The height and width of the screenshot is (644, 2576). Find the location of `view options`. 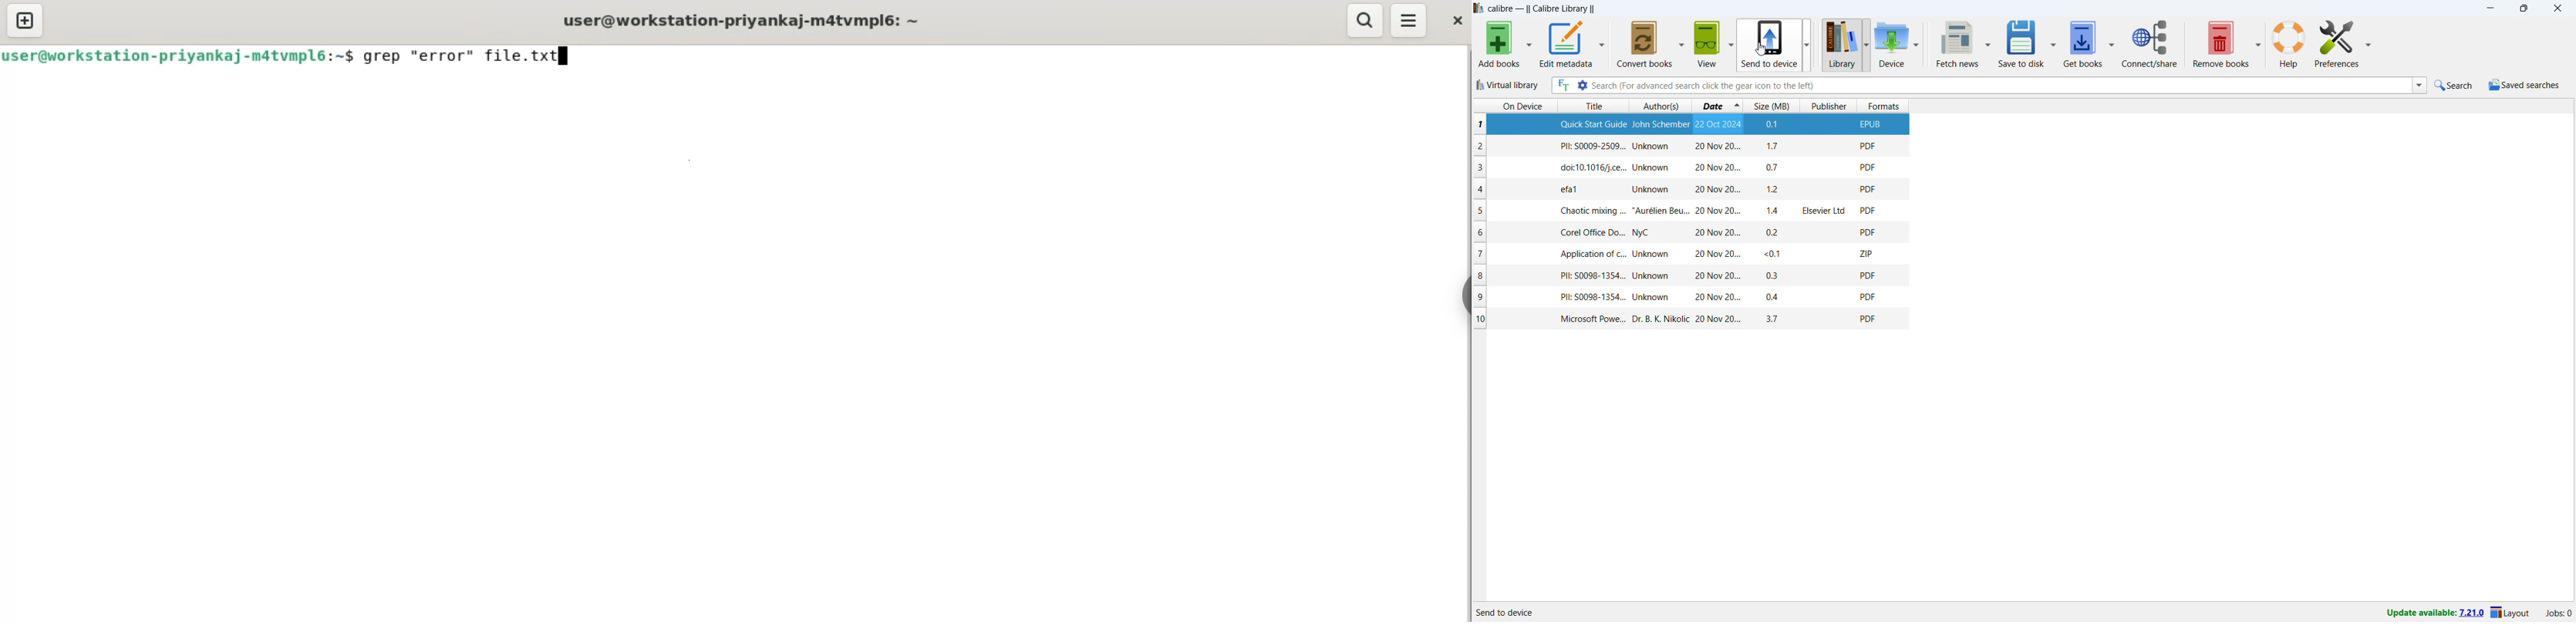

view options is located at coordinates (1731, 43).